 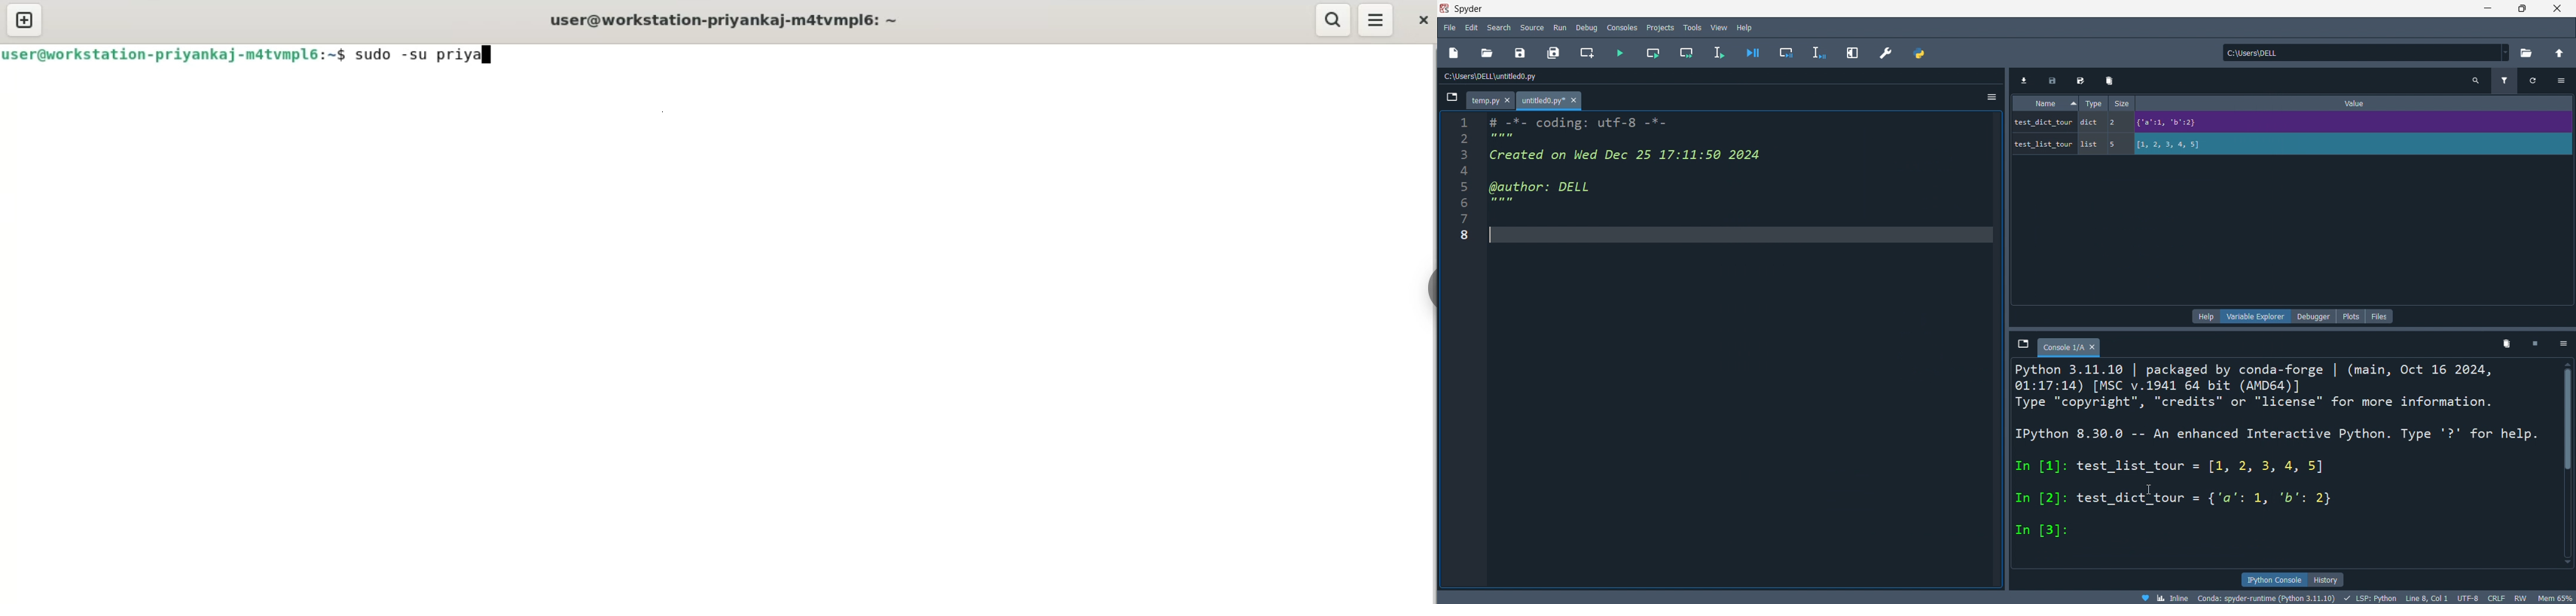 What do you see at coordinates (1522, 53) in the screenshot?
I see `save` at bounding box center [1522, 53].